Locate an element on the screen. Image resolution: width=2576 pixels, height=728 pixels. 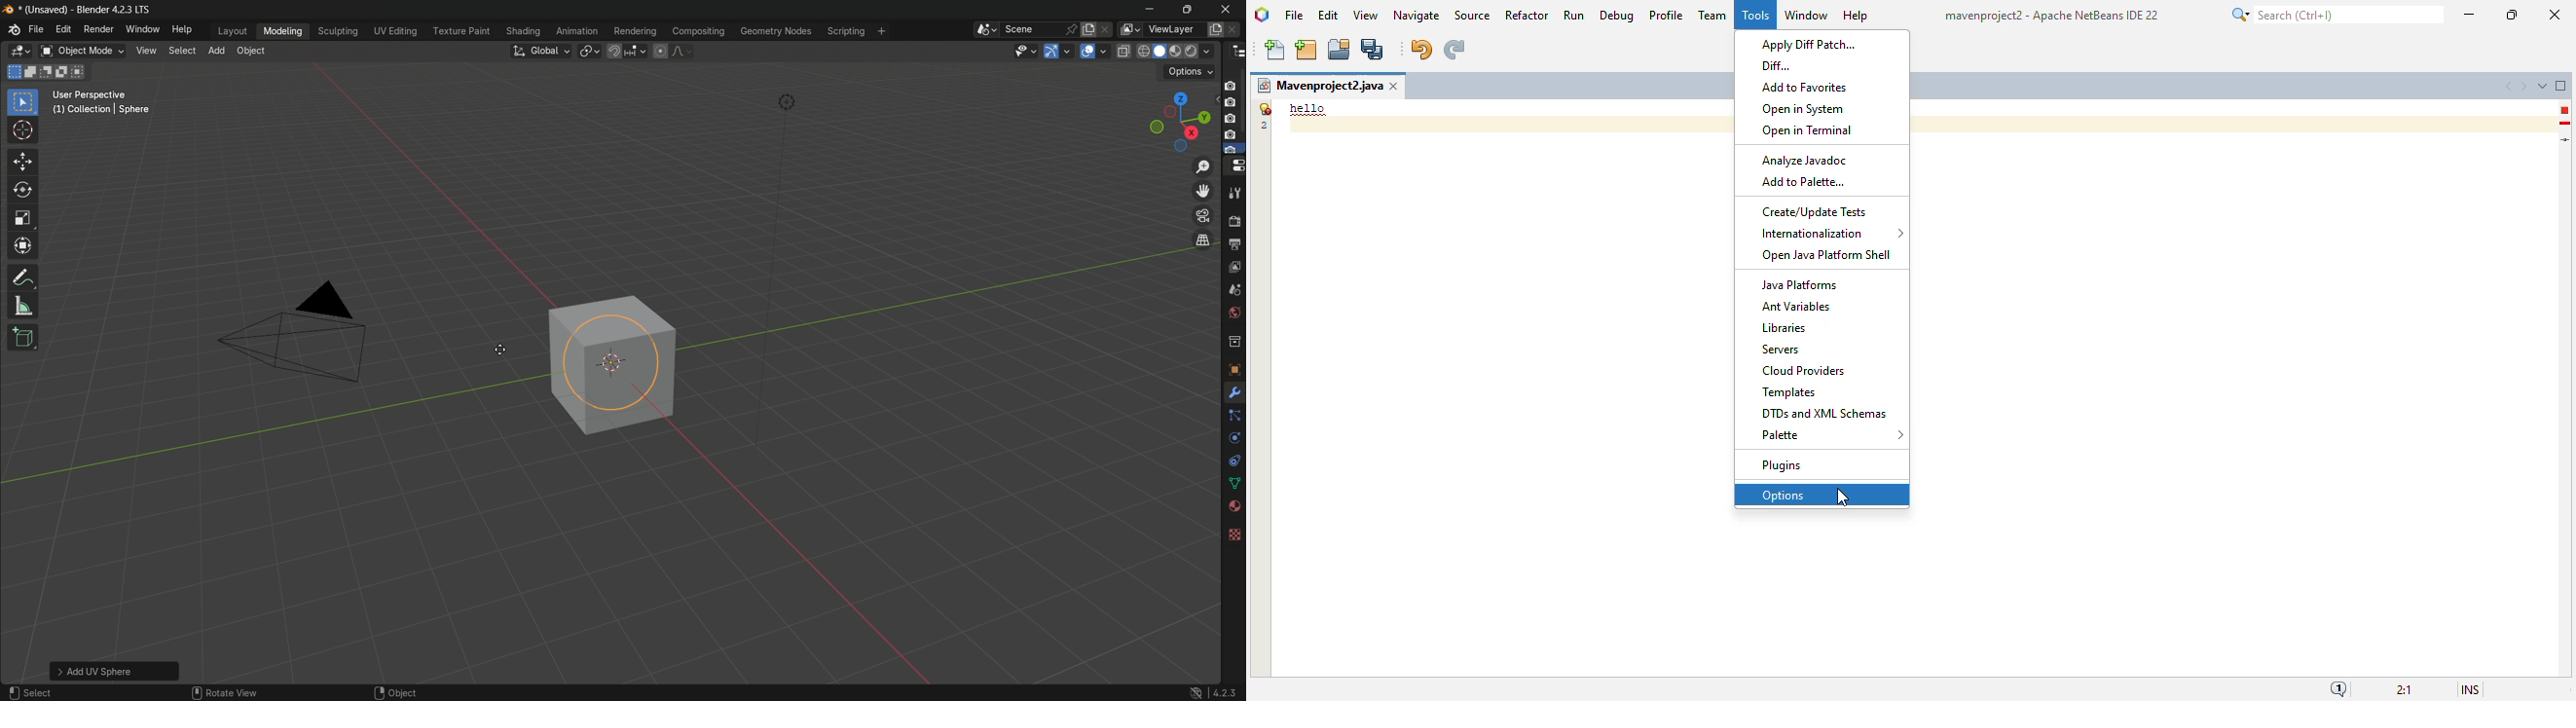
window is located at coordinates (1807, 15).